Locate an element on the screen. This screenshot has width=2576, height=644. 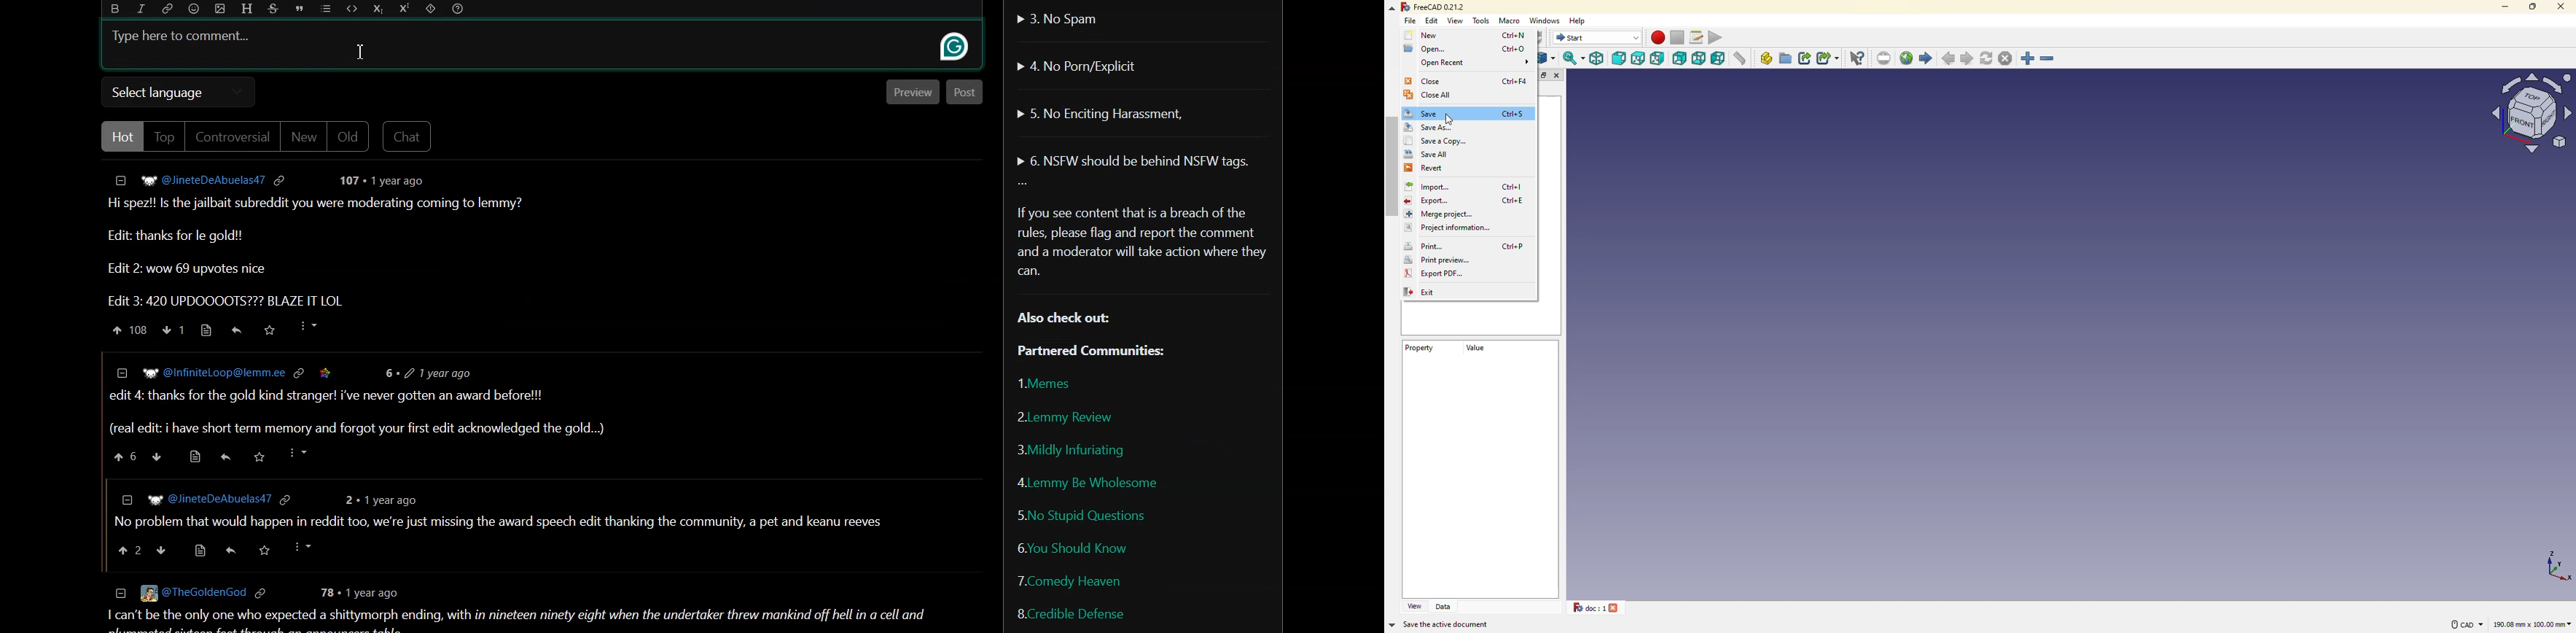
sync view is located at coordinates (1572, 58).